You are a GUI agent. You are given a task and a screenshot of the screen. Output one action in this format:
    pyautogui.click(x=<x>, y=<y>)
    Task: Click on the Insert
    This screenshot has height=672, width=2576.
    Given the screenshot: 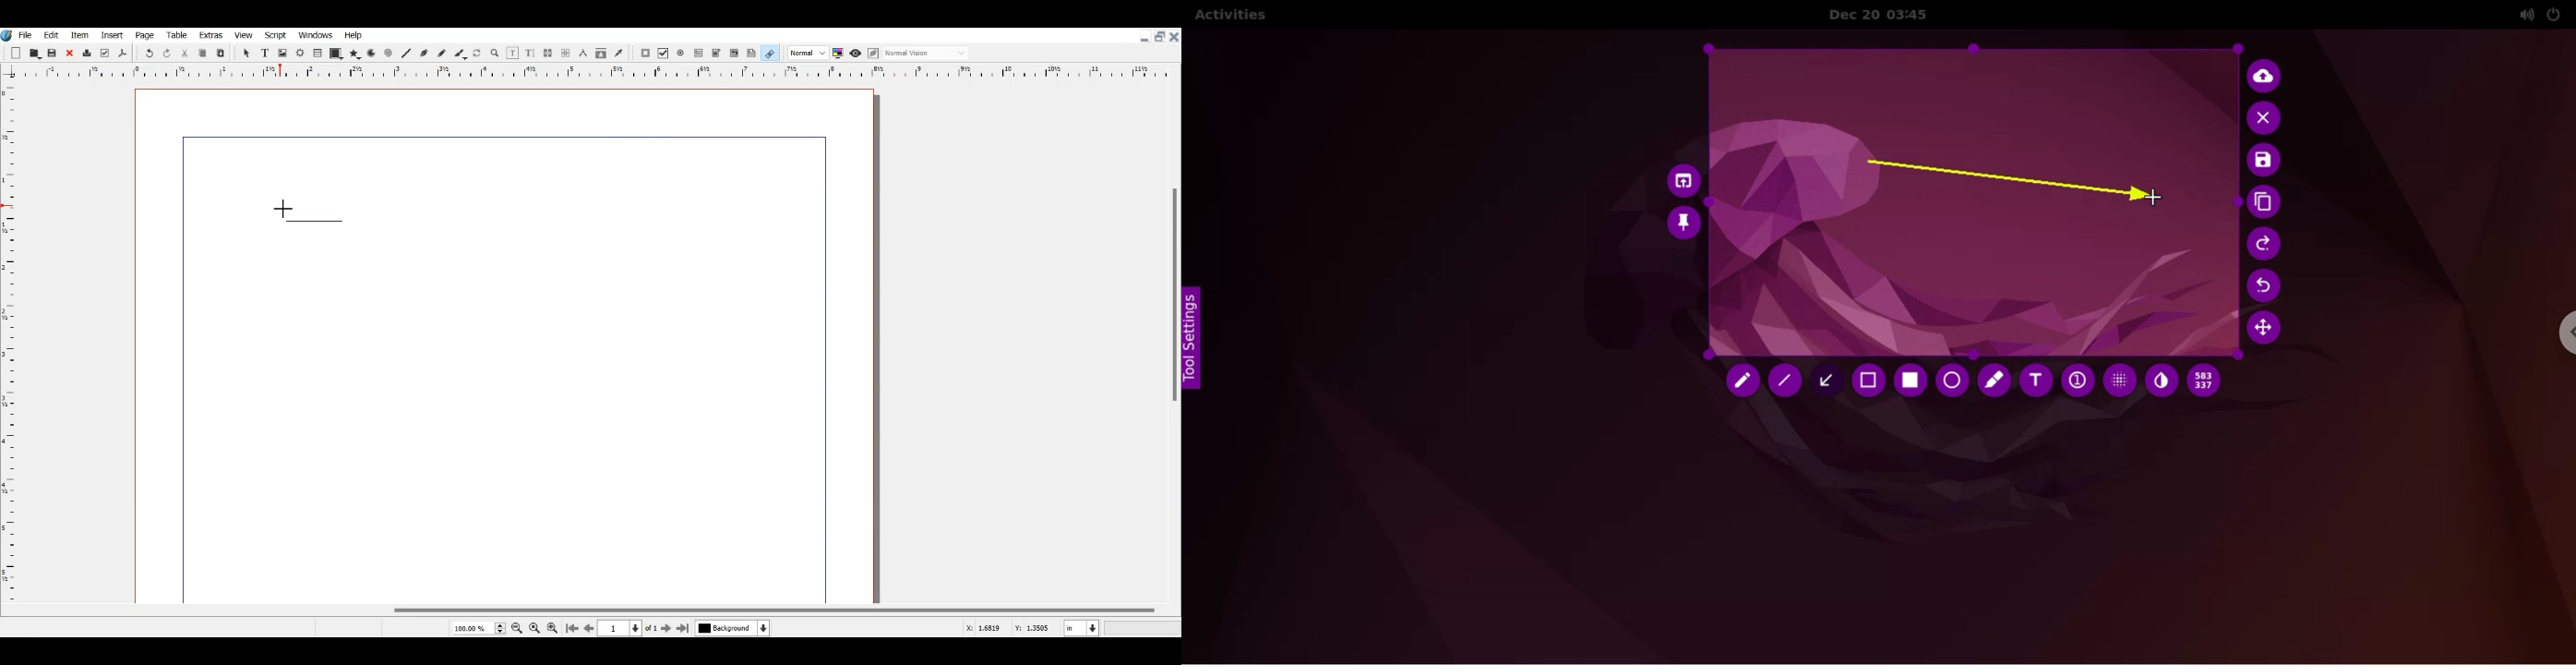 What is the action you would take?
    pyautogui.click(x=111, y=35)
    